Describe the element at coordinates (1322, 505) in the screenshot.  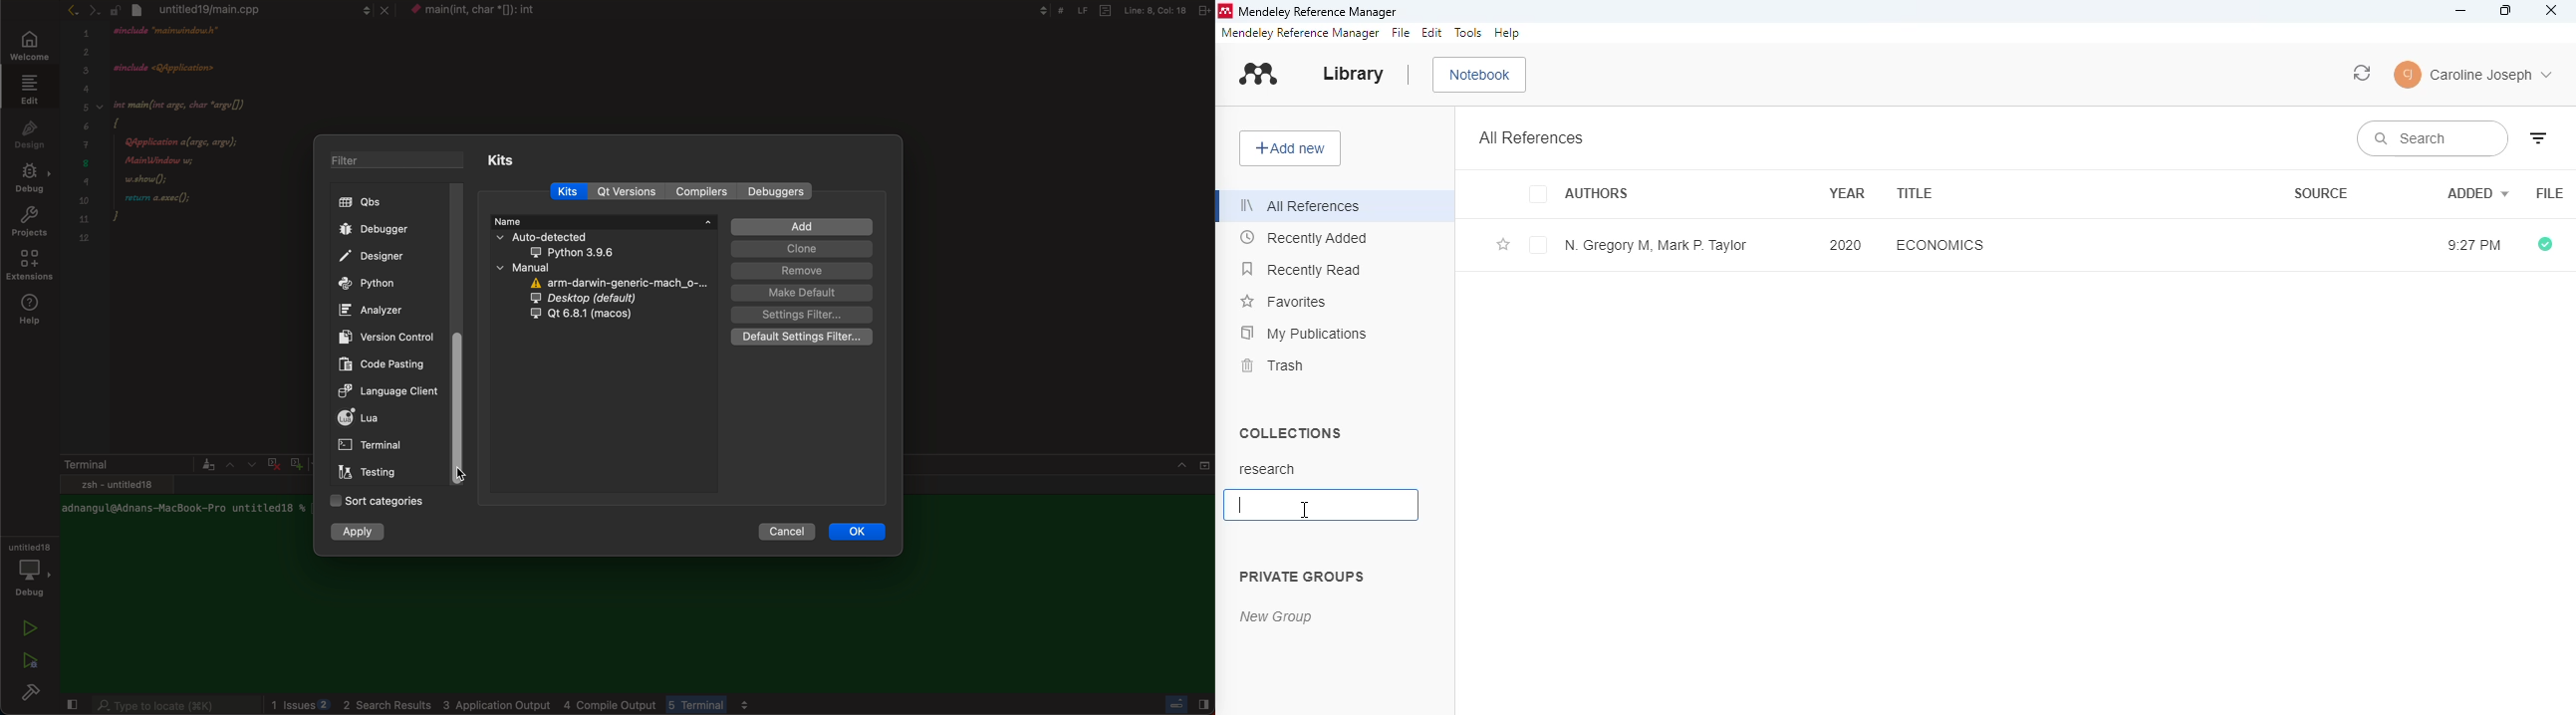
I see `typing new collection name` at that location.